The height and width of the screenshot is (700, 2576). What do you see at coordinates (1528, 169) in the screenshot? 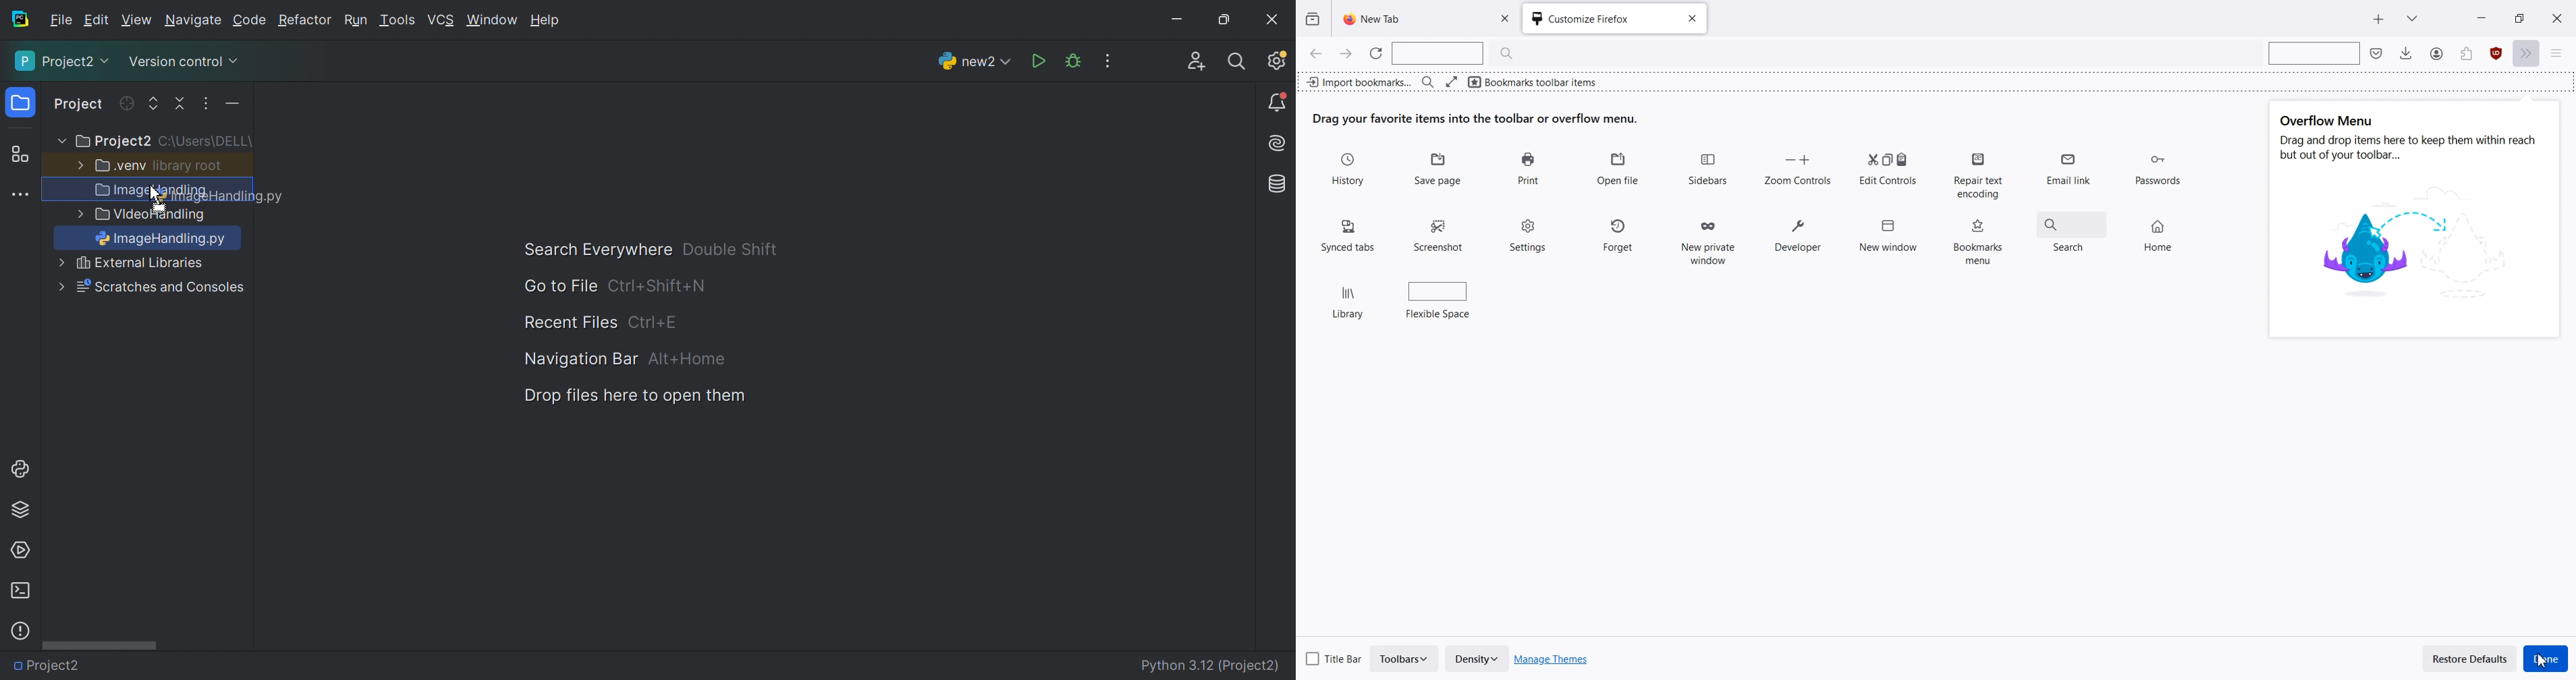
I see `Print` at bounding box center [1528, 169].